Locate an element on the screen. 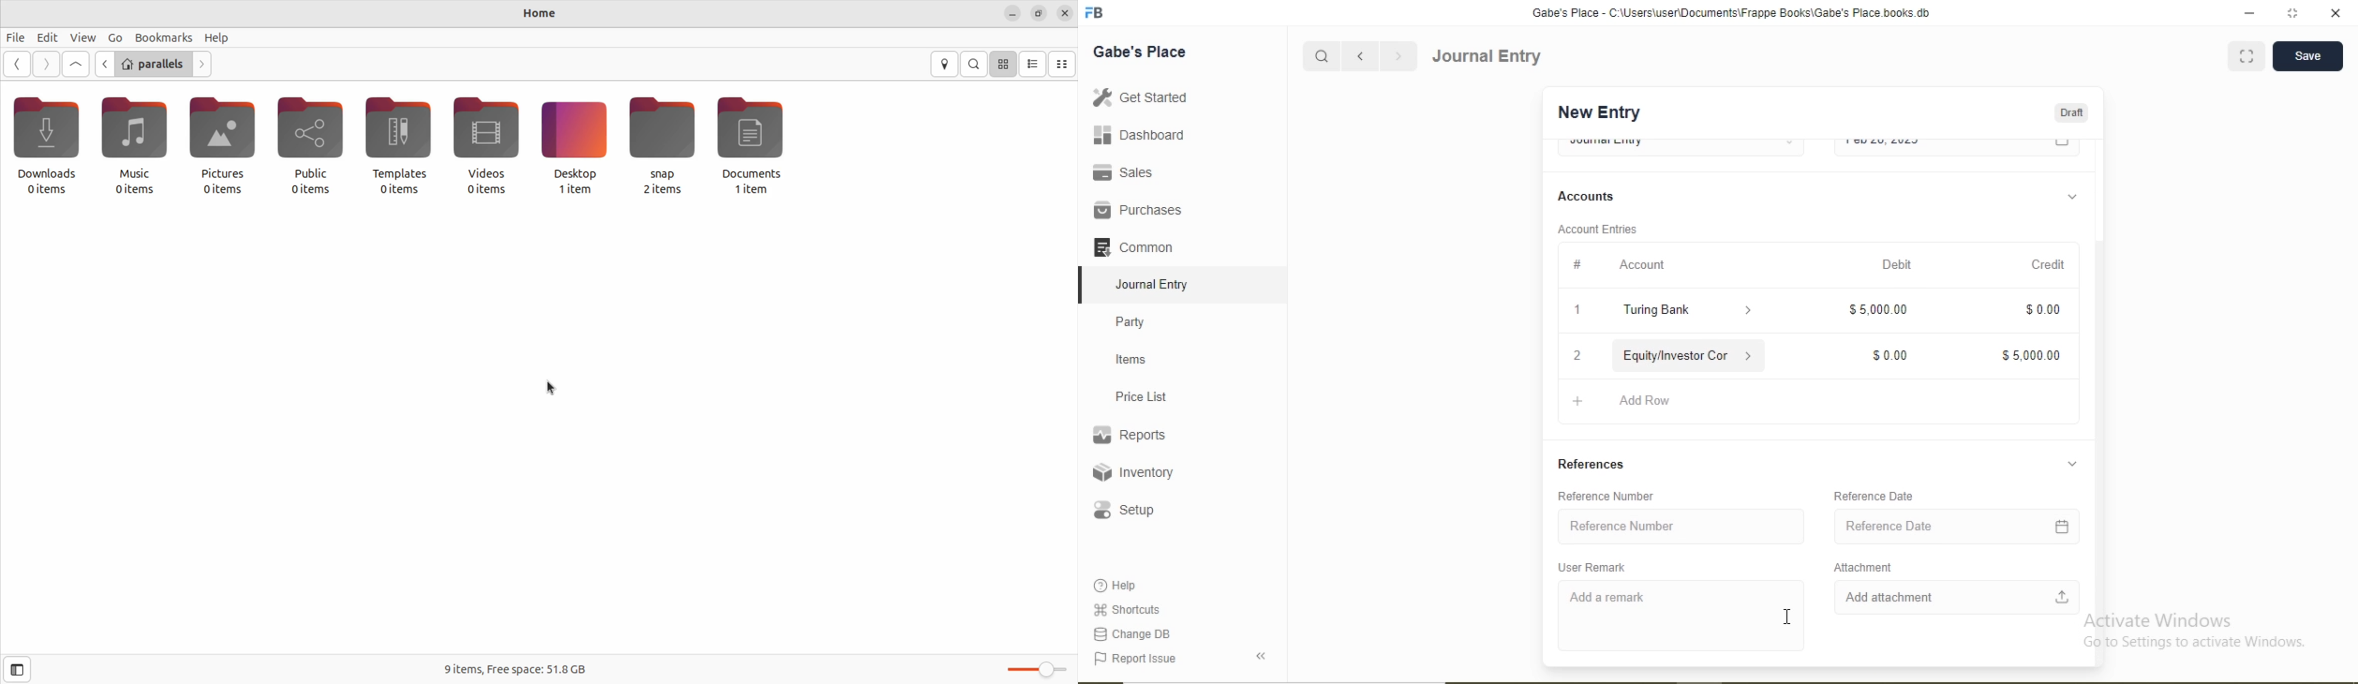  search is located at coordinates (975, 63).